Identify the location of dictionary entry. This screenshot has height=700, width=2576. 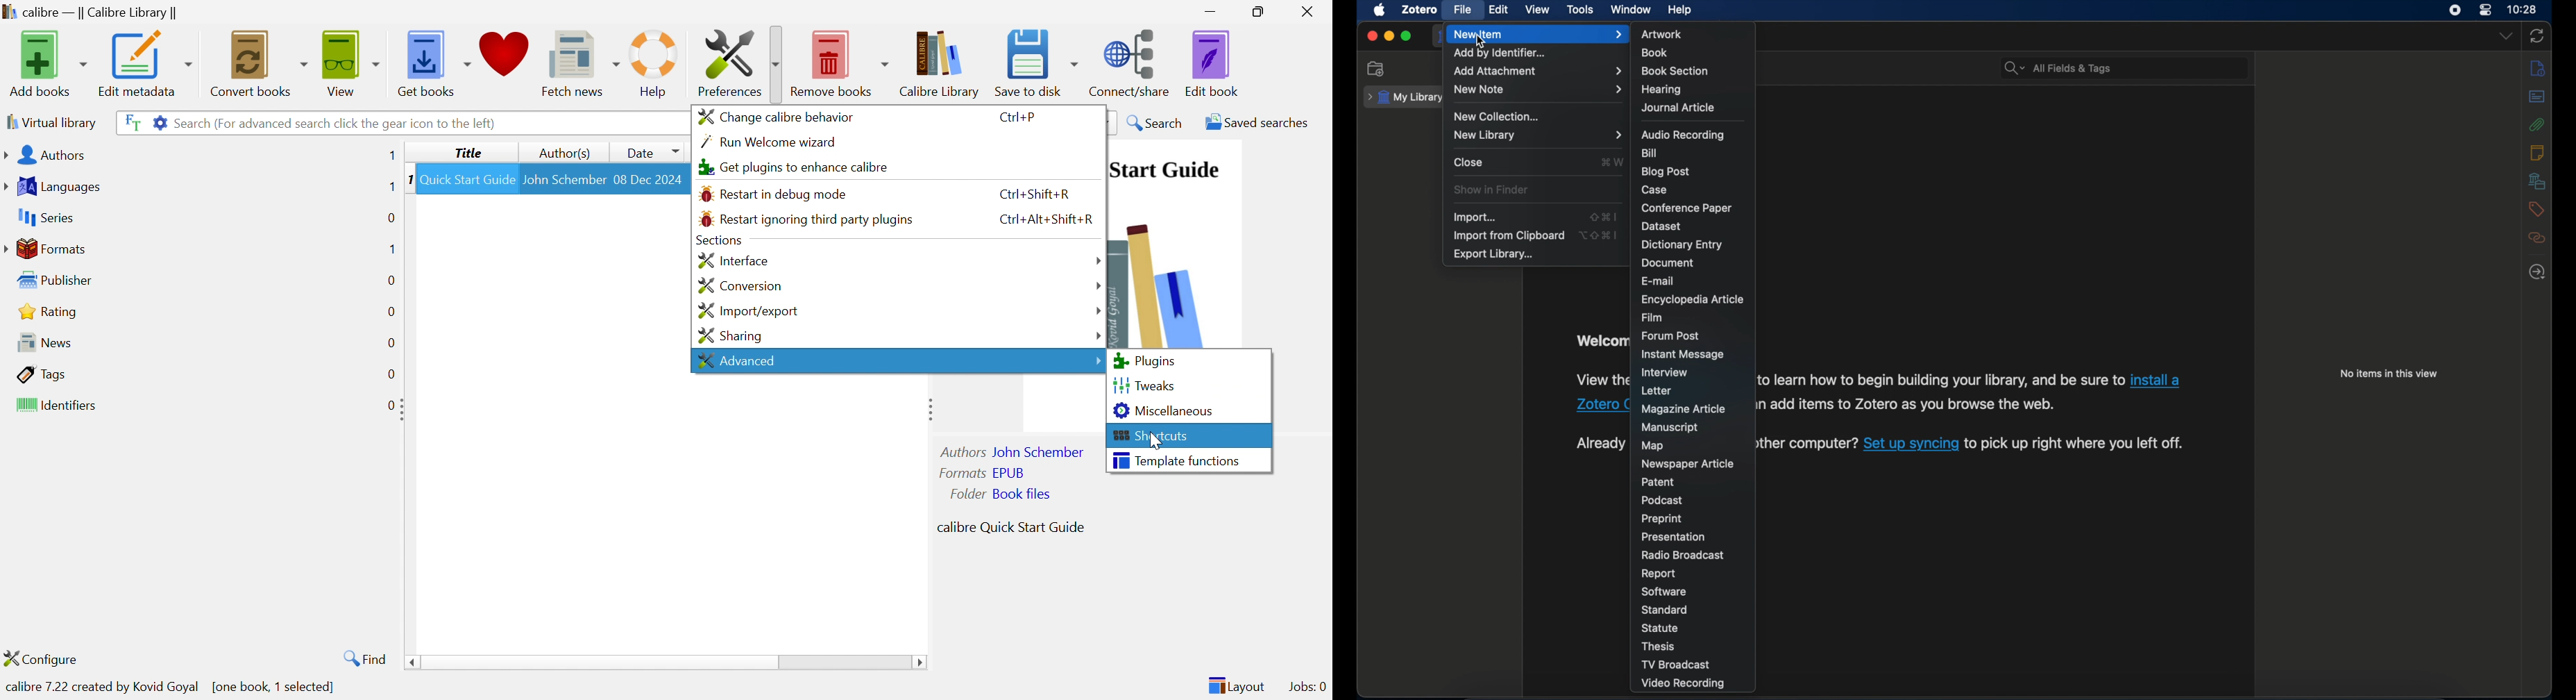
(1682, 244).